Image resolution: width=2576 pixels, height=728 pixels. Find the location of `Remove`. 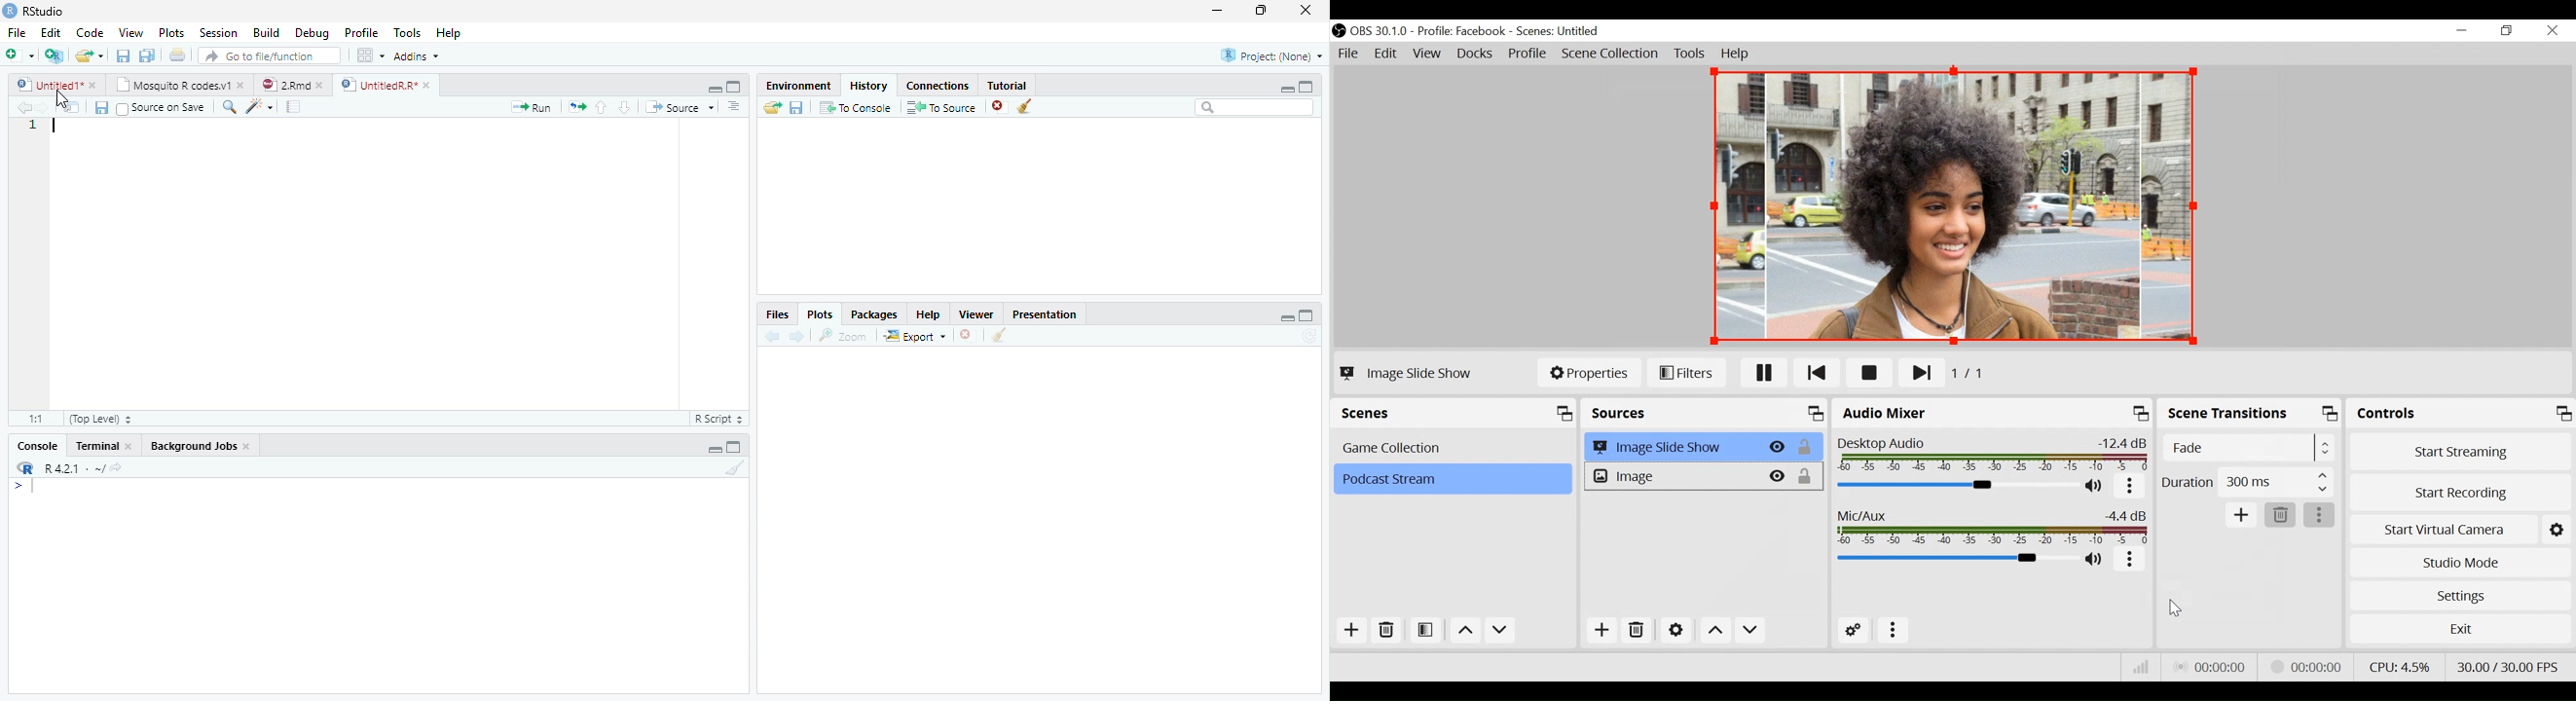

Remove is located at coordinates (1387, 631).